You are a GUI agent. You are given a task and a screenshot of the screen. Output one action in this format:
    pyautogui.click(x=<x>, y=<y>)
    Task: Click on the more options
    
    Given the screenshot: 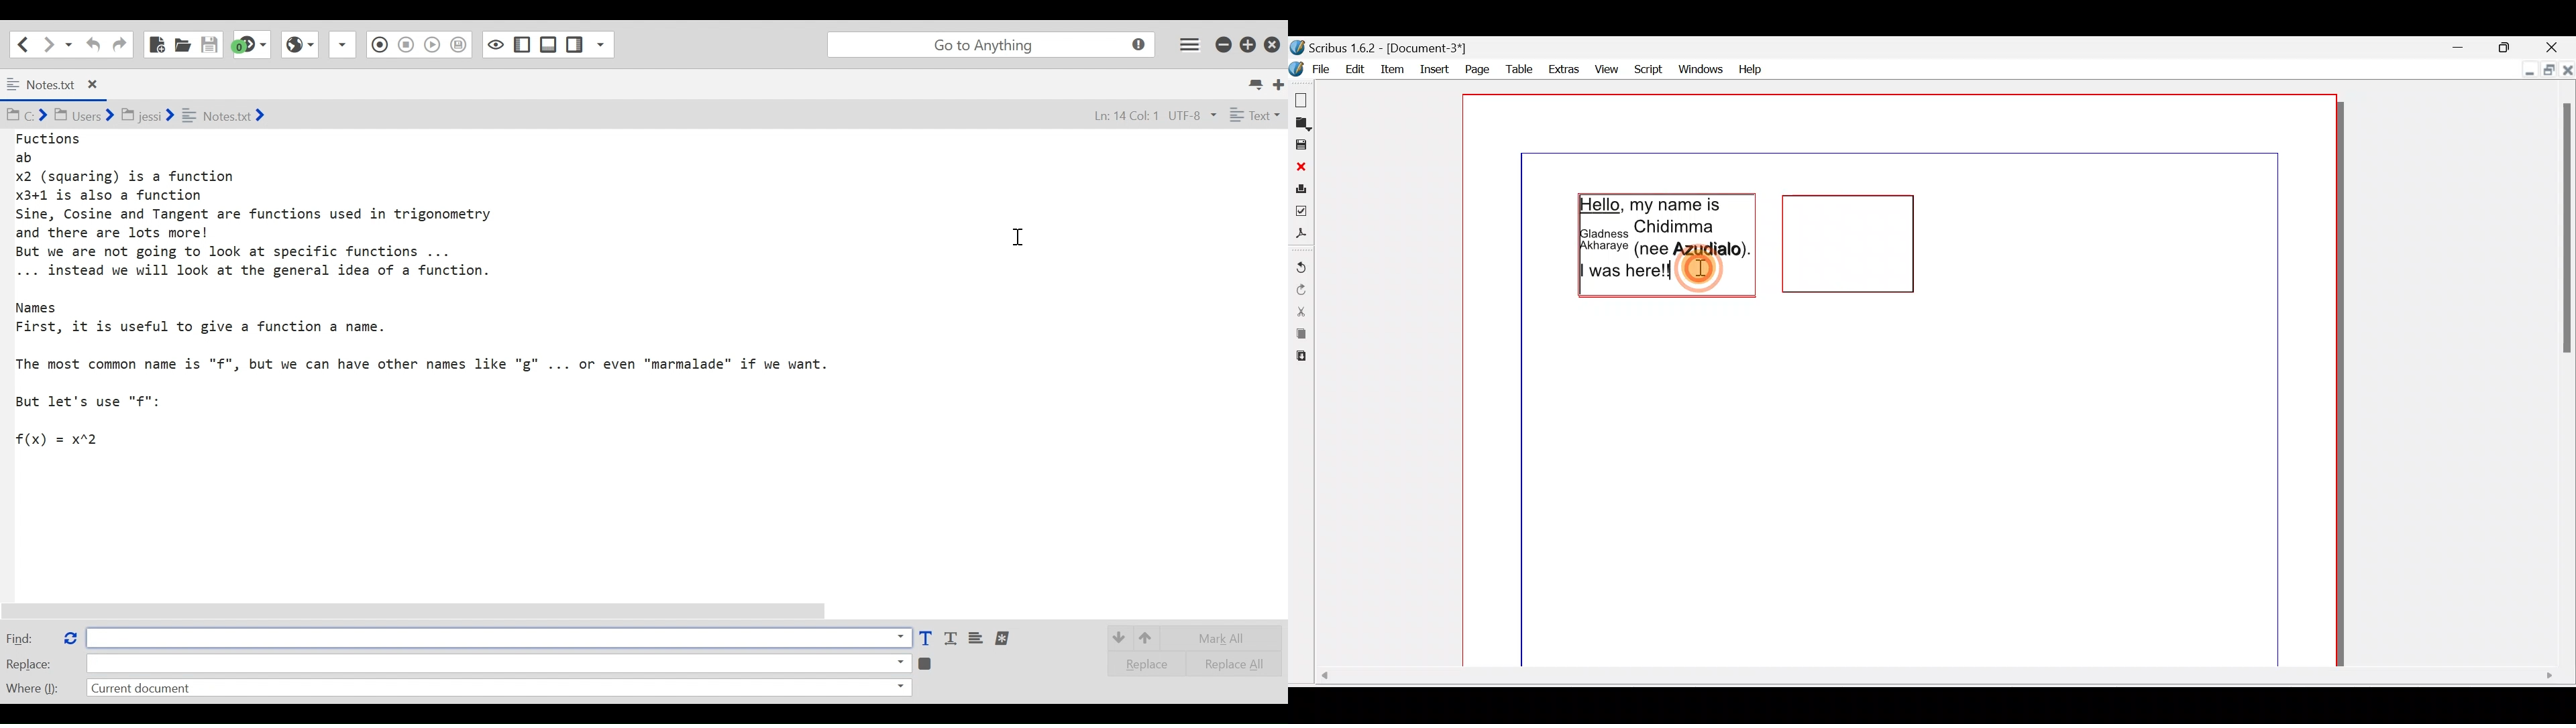 What is the action you would take?
    pyautogui.click(x=1004, y=638)
    